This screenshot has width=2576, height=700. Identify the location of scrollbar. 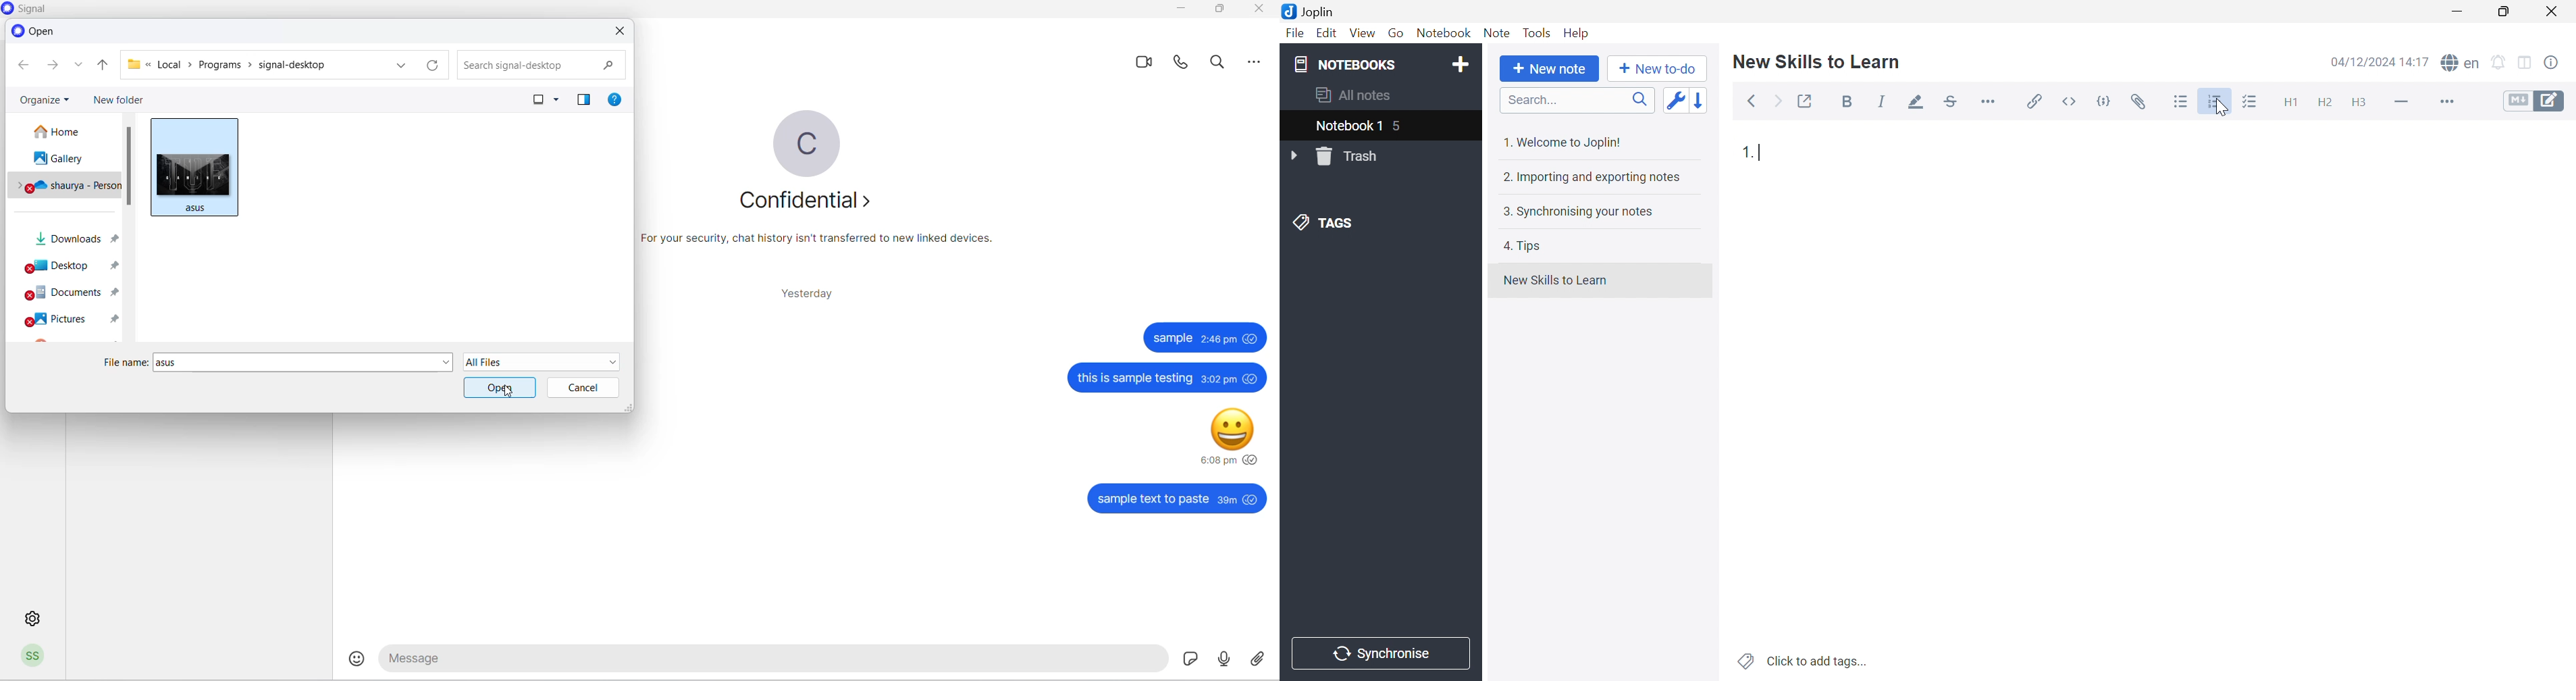
(130, 166).